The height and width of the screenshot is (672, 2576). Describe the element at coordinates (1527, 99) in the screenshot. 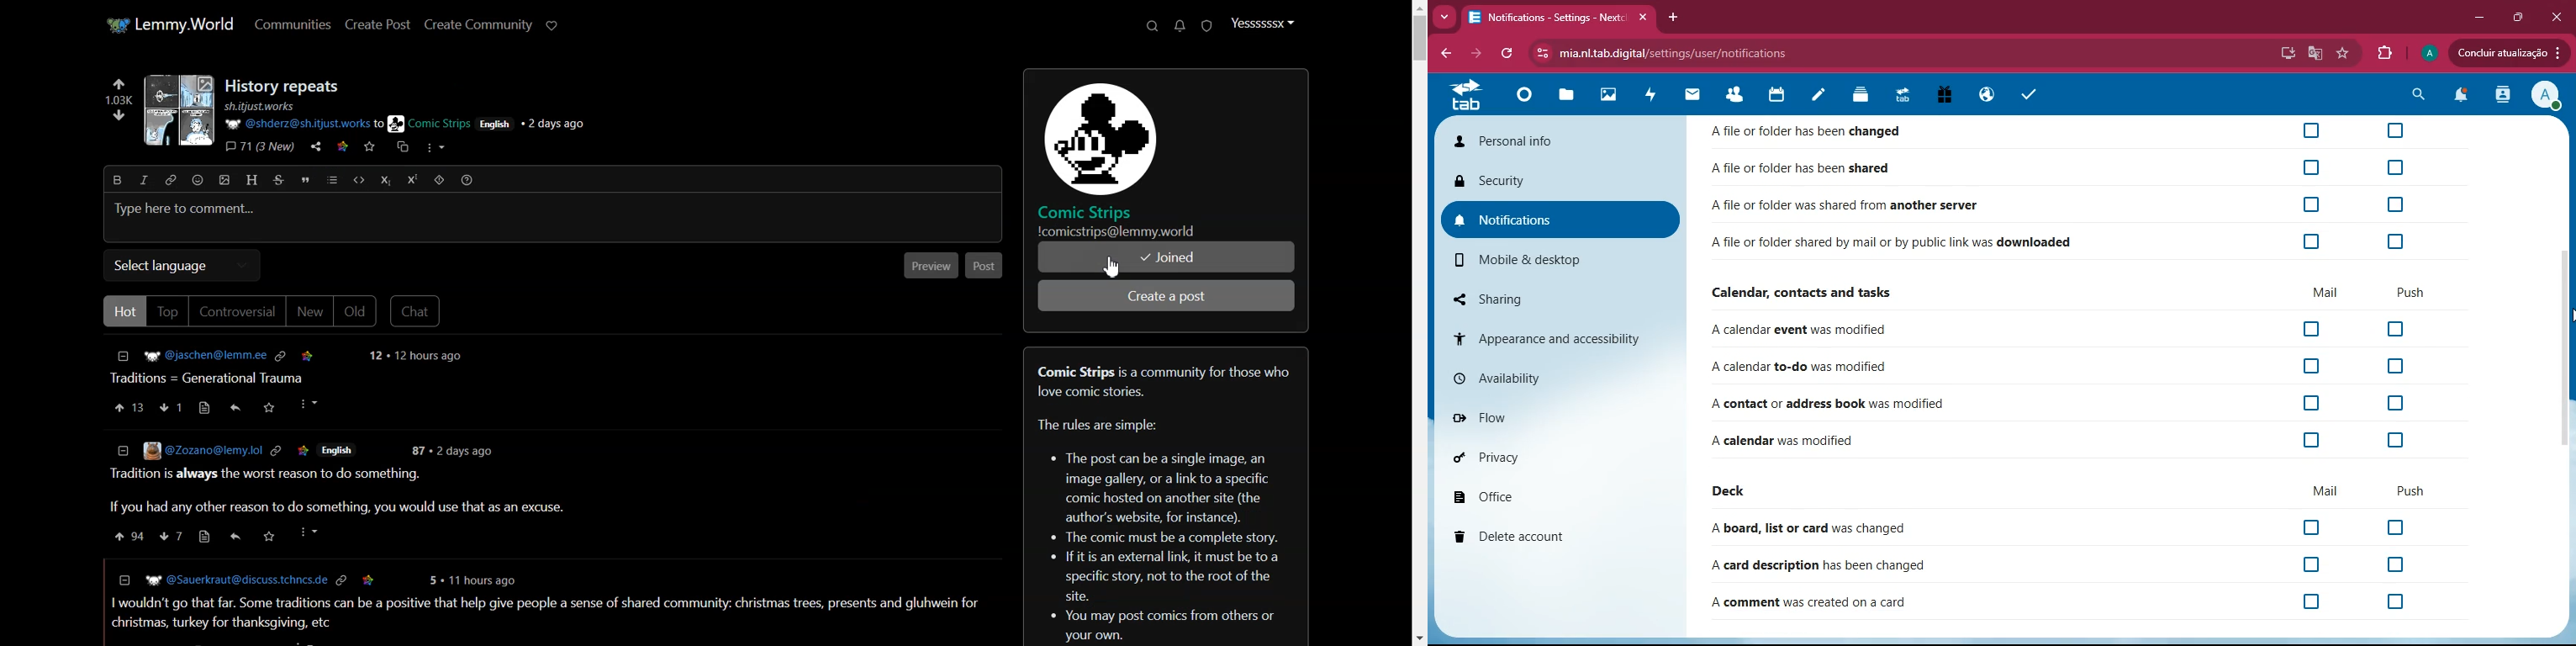

I see `home` at that location.